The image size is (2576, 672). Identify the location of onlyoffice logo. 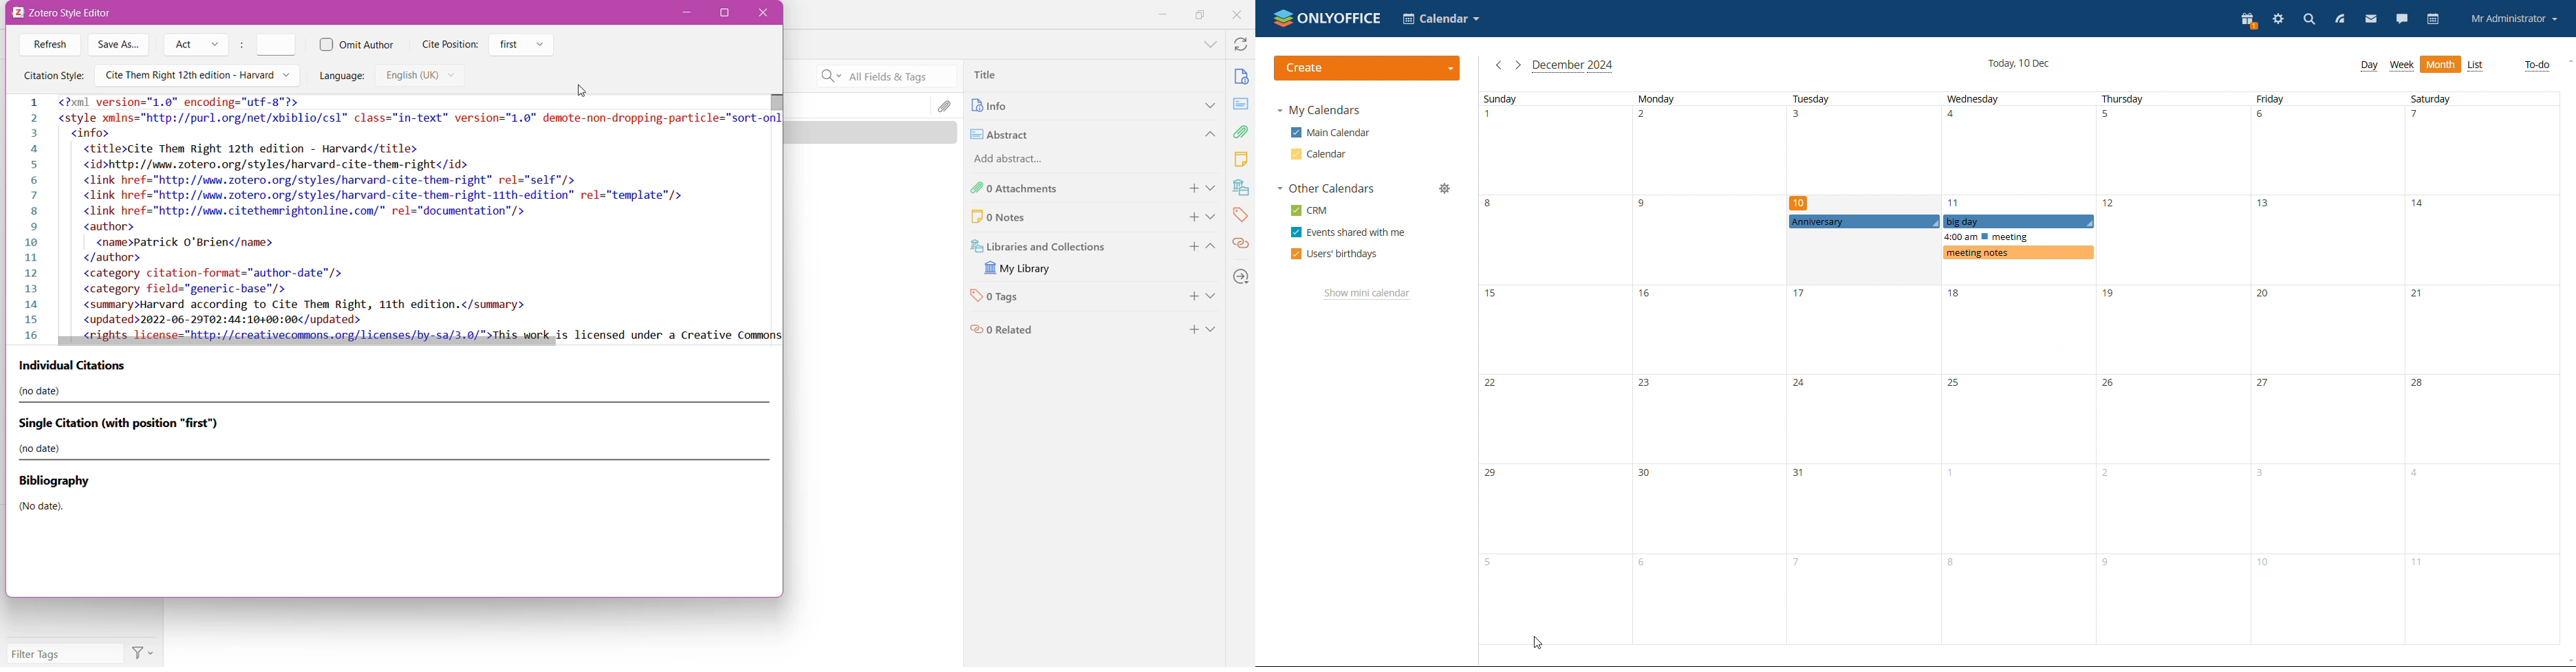
(1282, 19).